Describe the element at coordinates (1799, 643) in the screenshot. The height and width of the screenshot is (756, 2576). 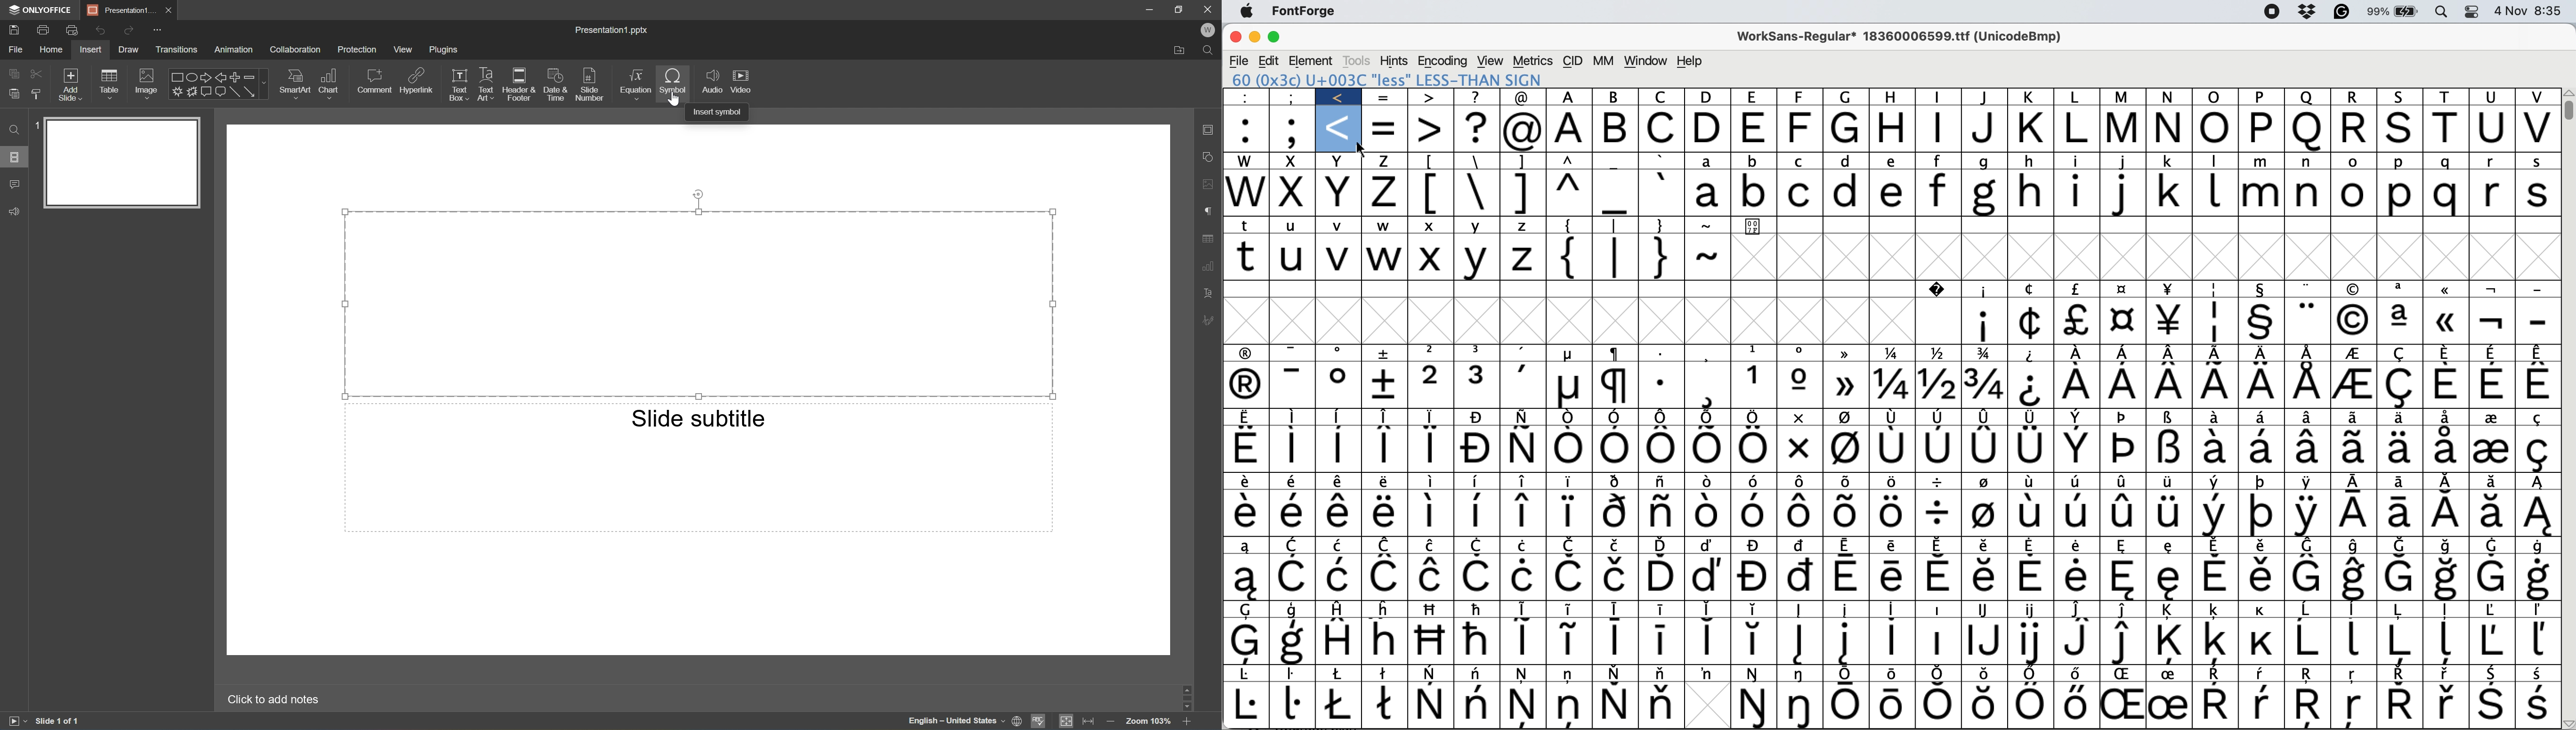
I see `Symbol` at that location.